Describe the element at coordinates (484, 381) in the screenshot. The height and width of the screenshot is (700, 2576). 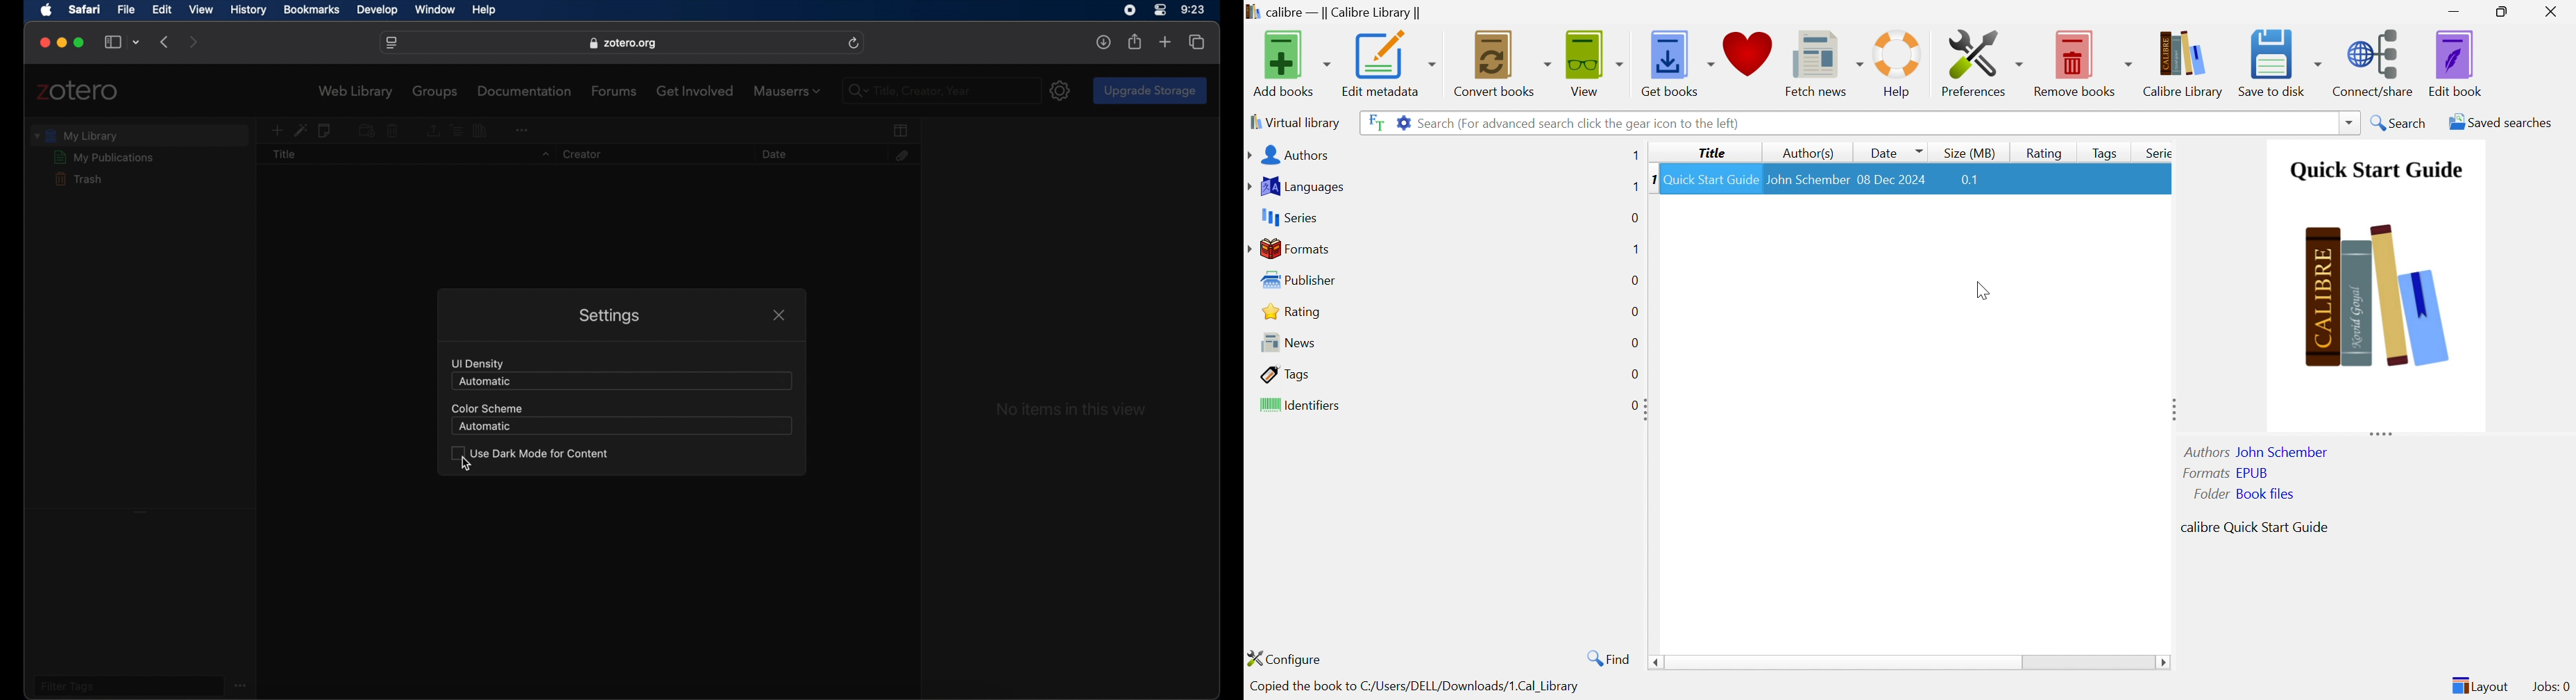
I see `automatic` at that location.